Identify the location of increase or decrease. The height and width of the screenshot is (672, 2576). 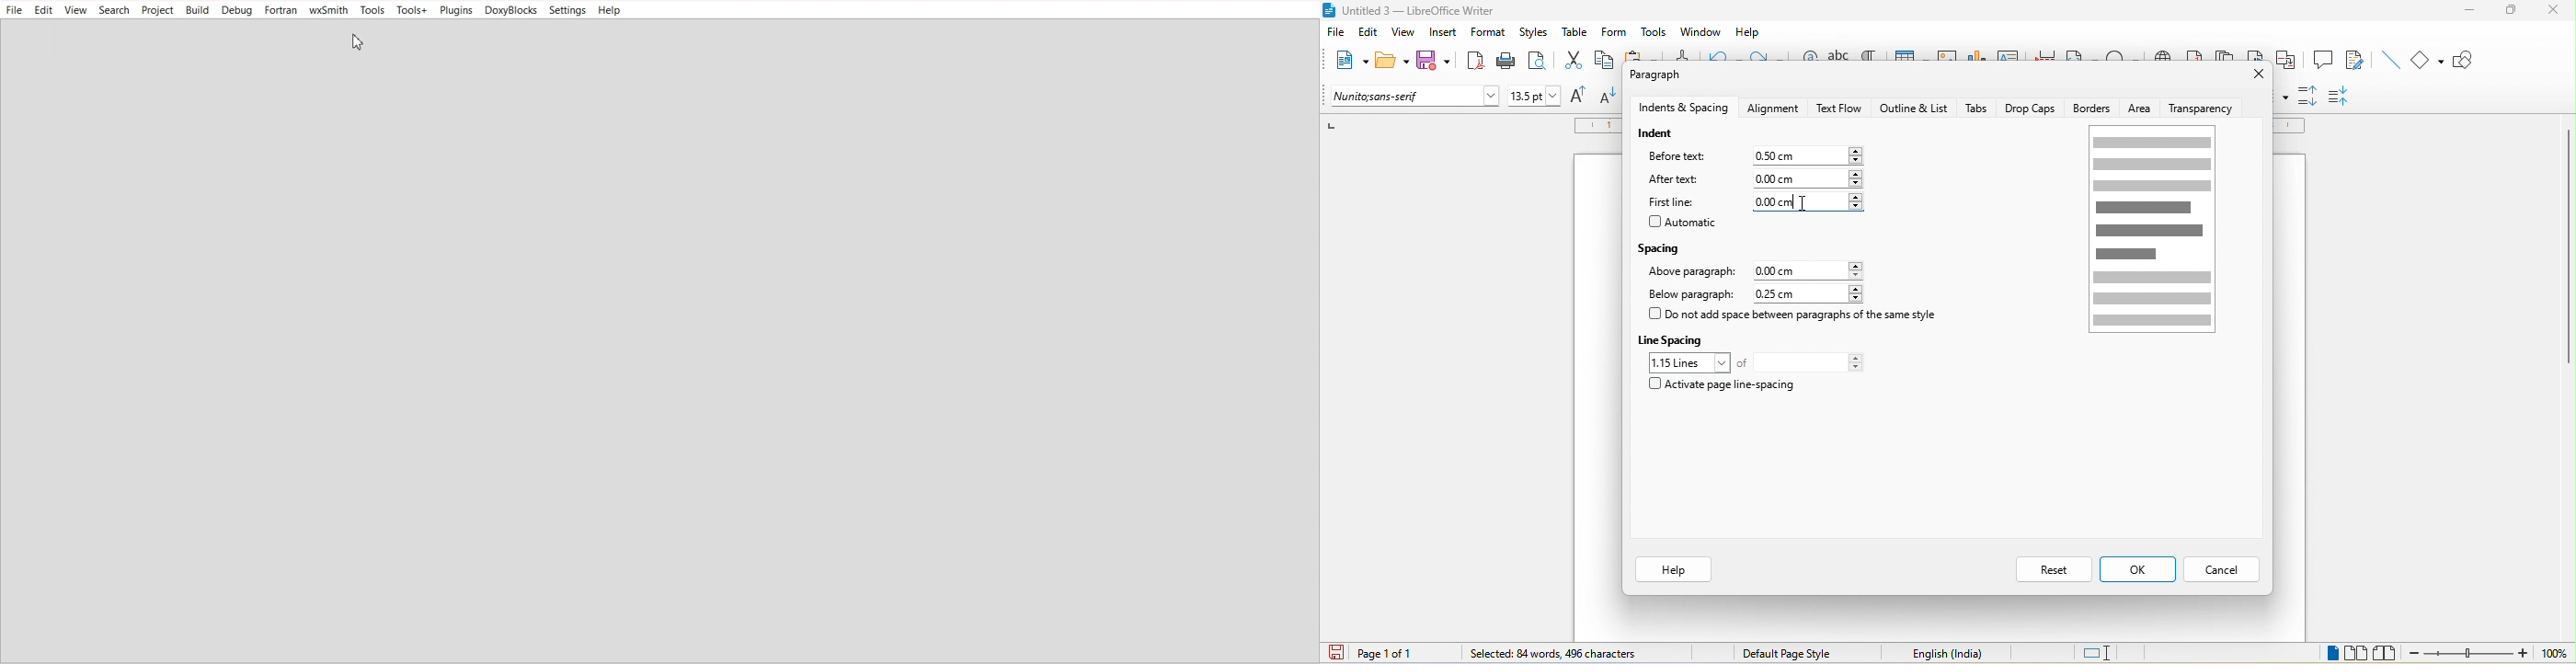
(1855, 293).